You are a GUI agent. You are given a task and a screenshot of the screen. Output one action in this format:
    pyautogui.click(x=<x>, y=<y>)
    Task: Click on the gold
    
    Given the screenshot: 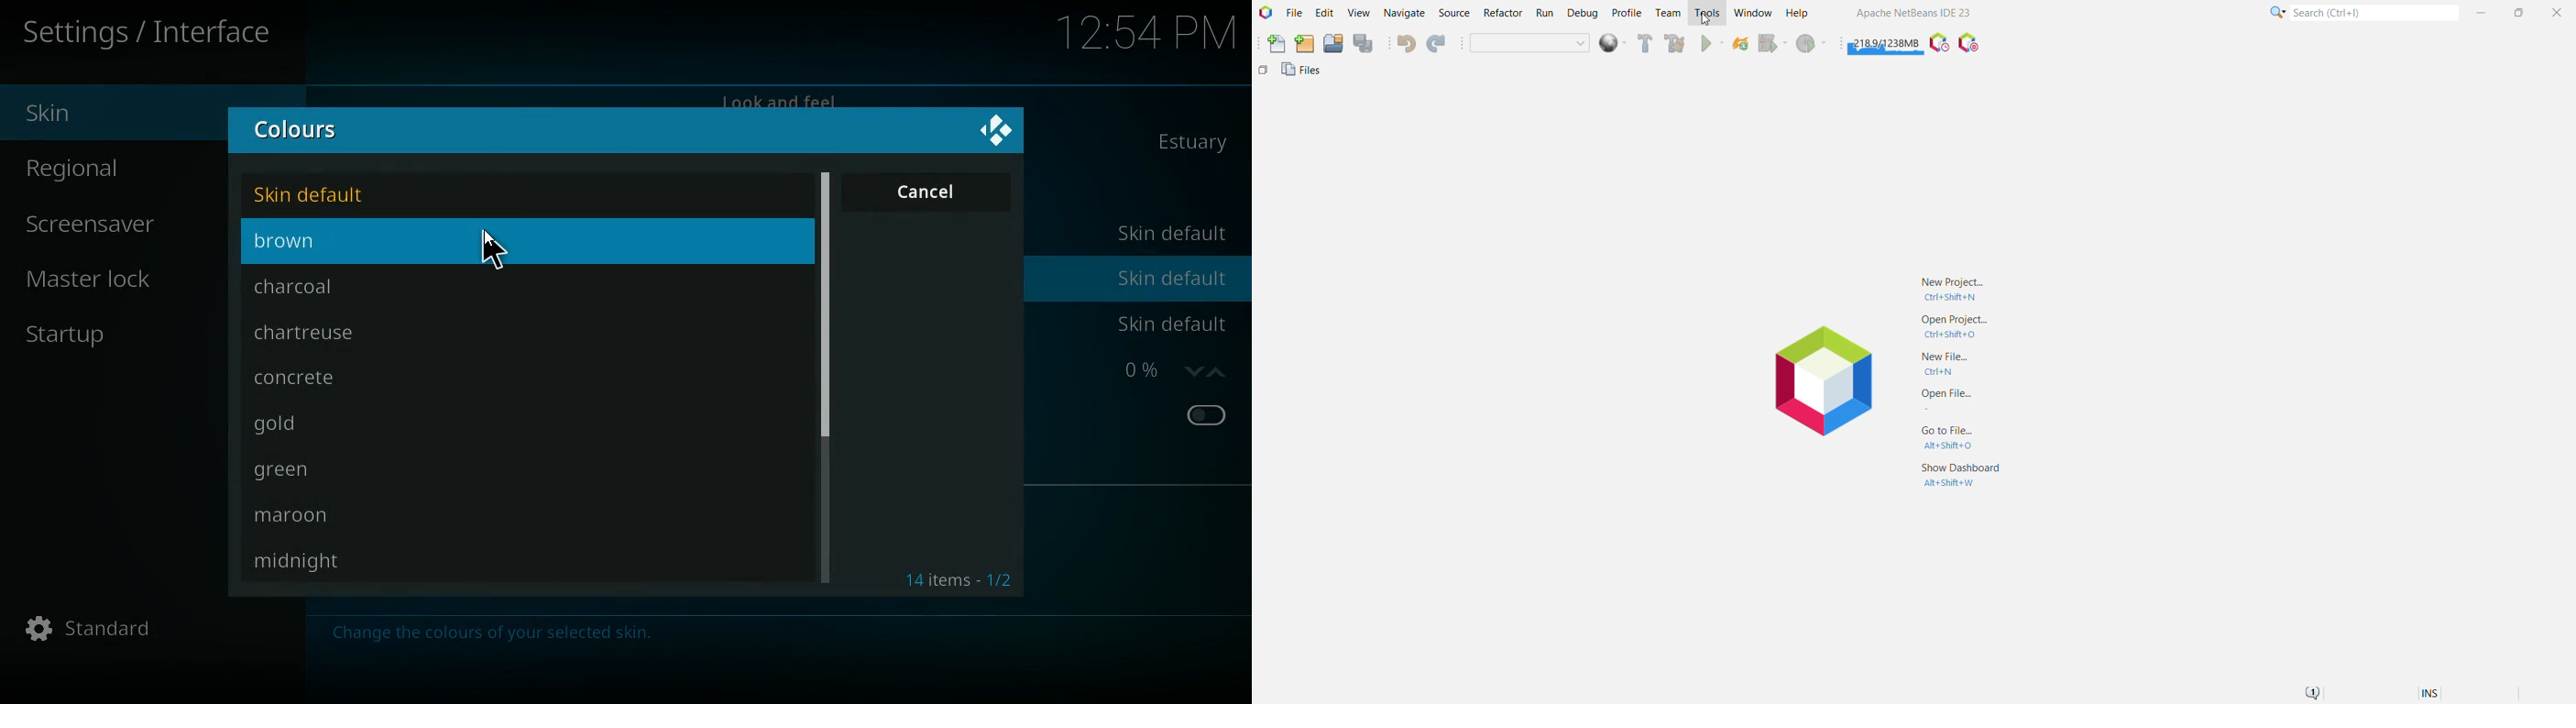 What is the action you would take?
    pyautogui.click(x=329, y=425)
    